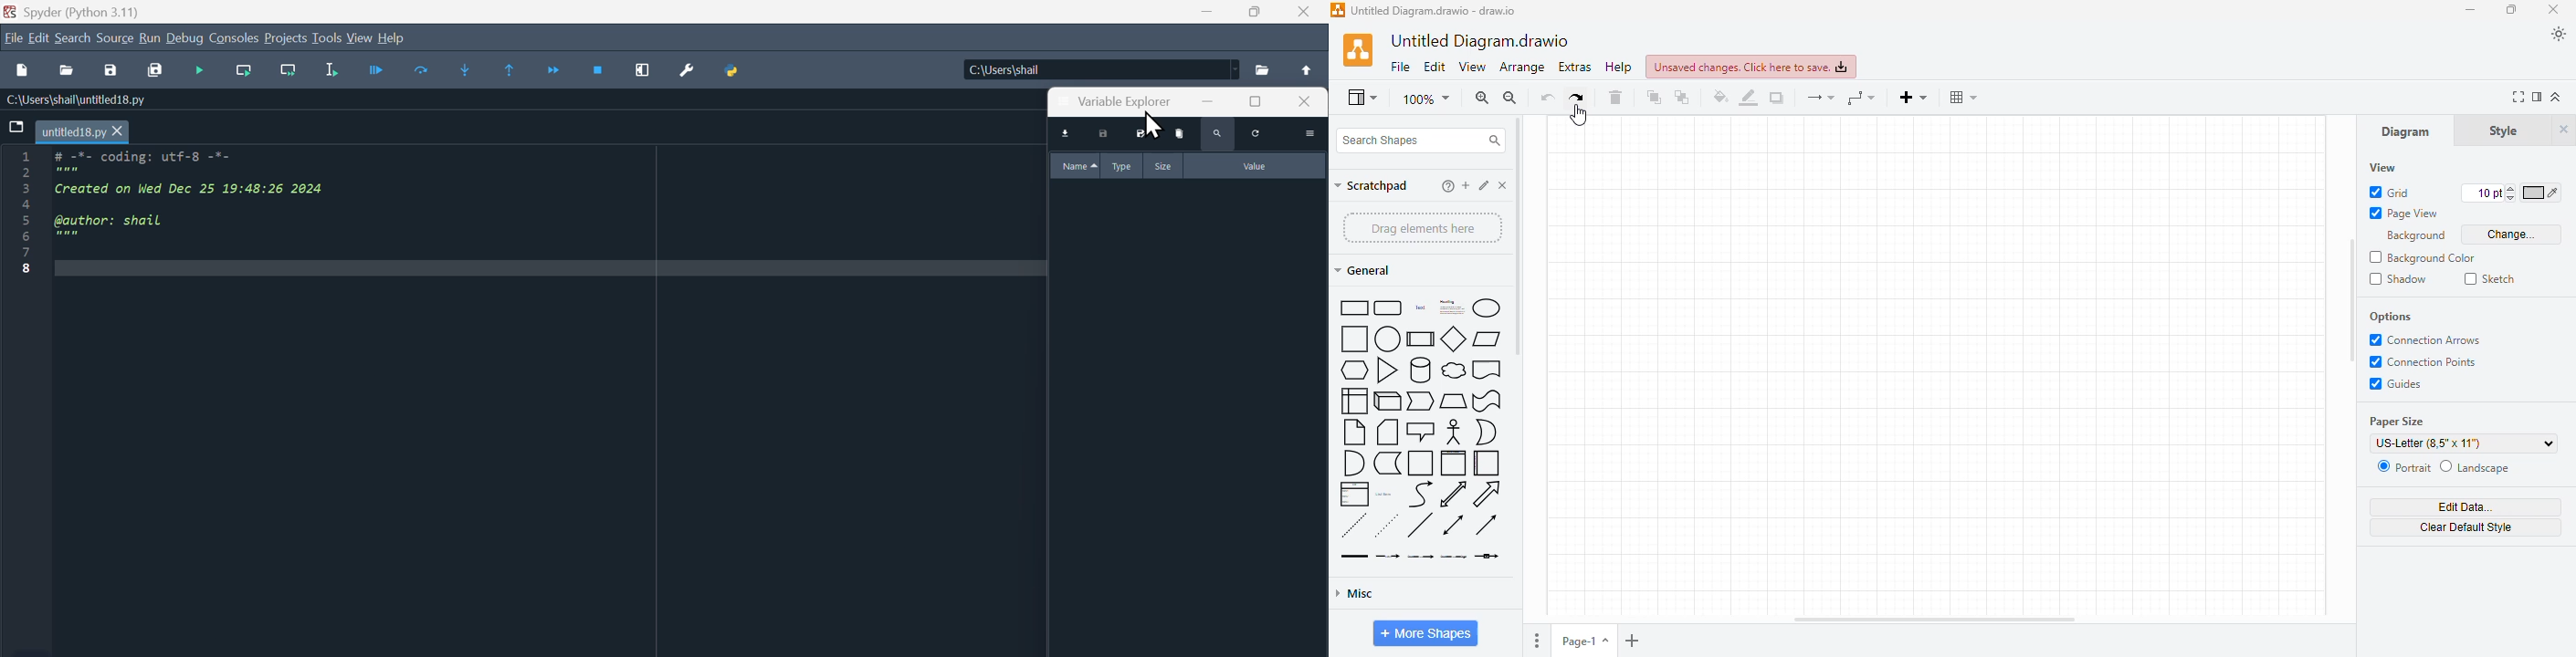  Describe the element at coordinates (1372, 185) in the screenshot. I see `scratchpad` at that location.